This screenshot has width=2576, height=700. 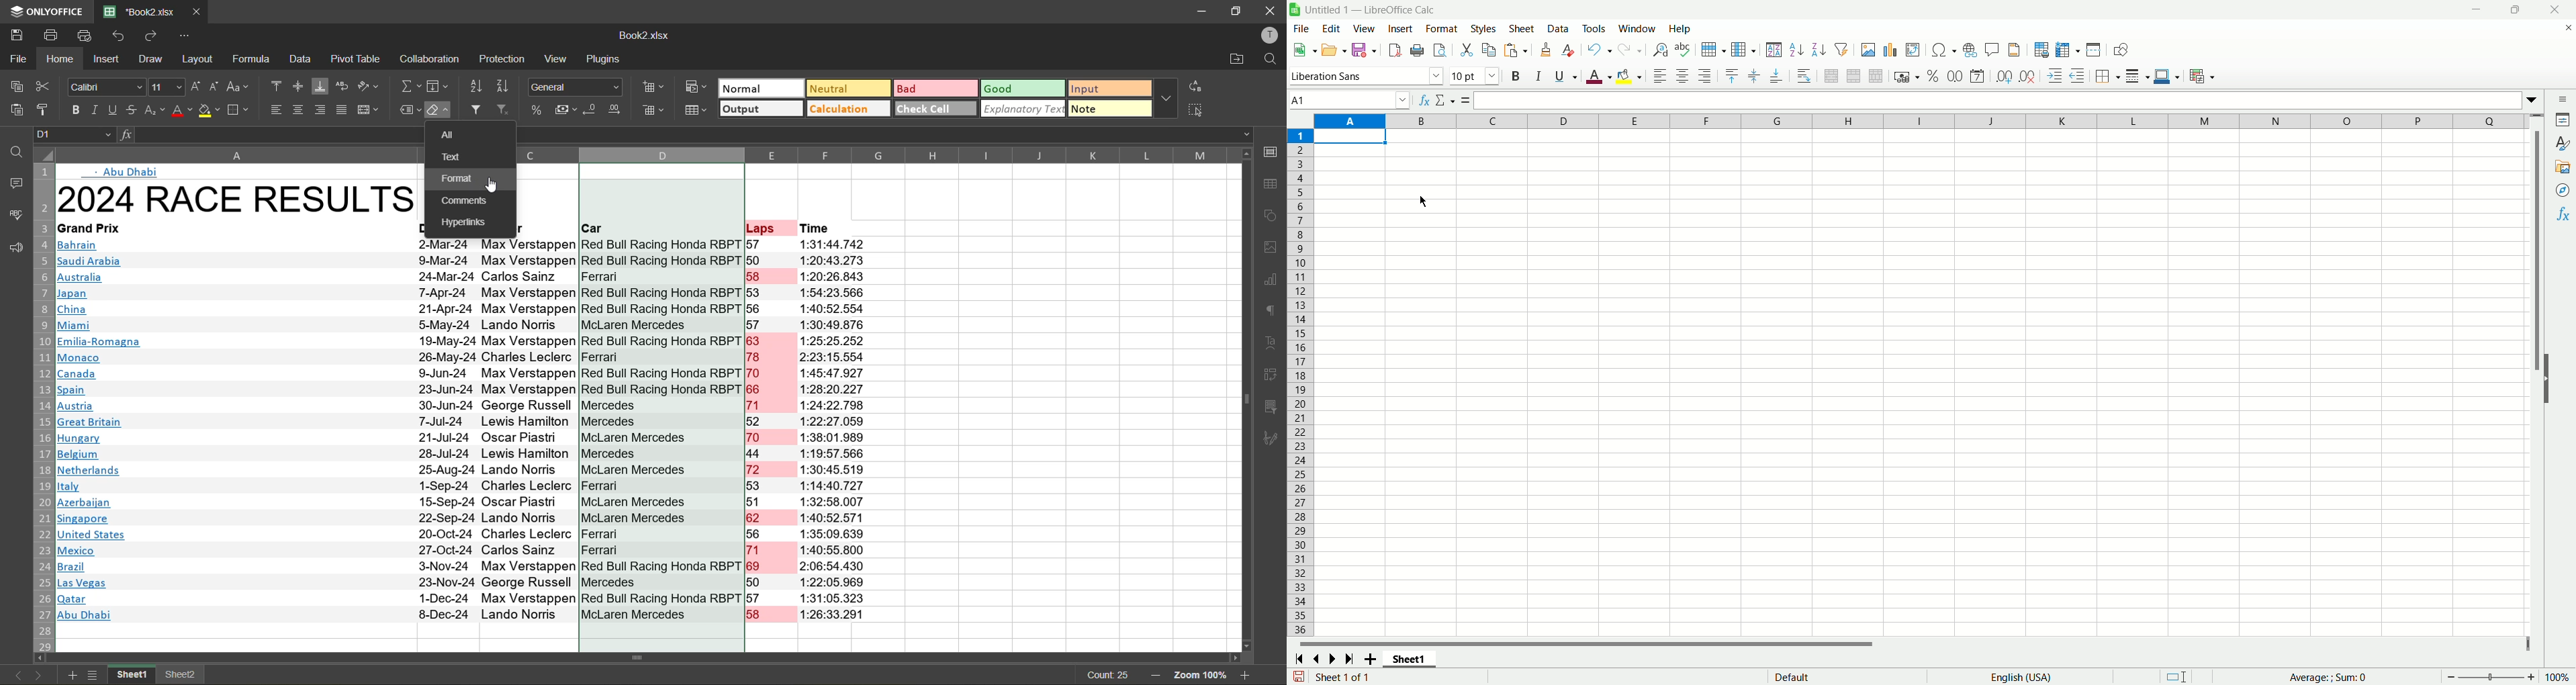 What do you see at coordinates (1919, 385) in the screenshot?
I see `sheet` at bounding box center [1919, 385].